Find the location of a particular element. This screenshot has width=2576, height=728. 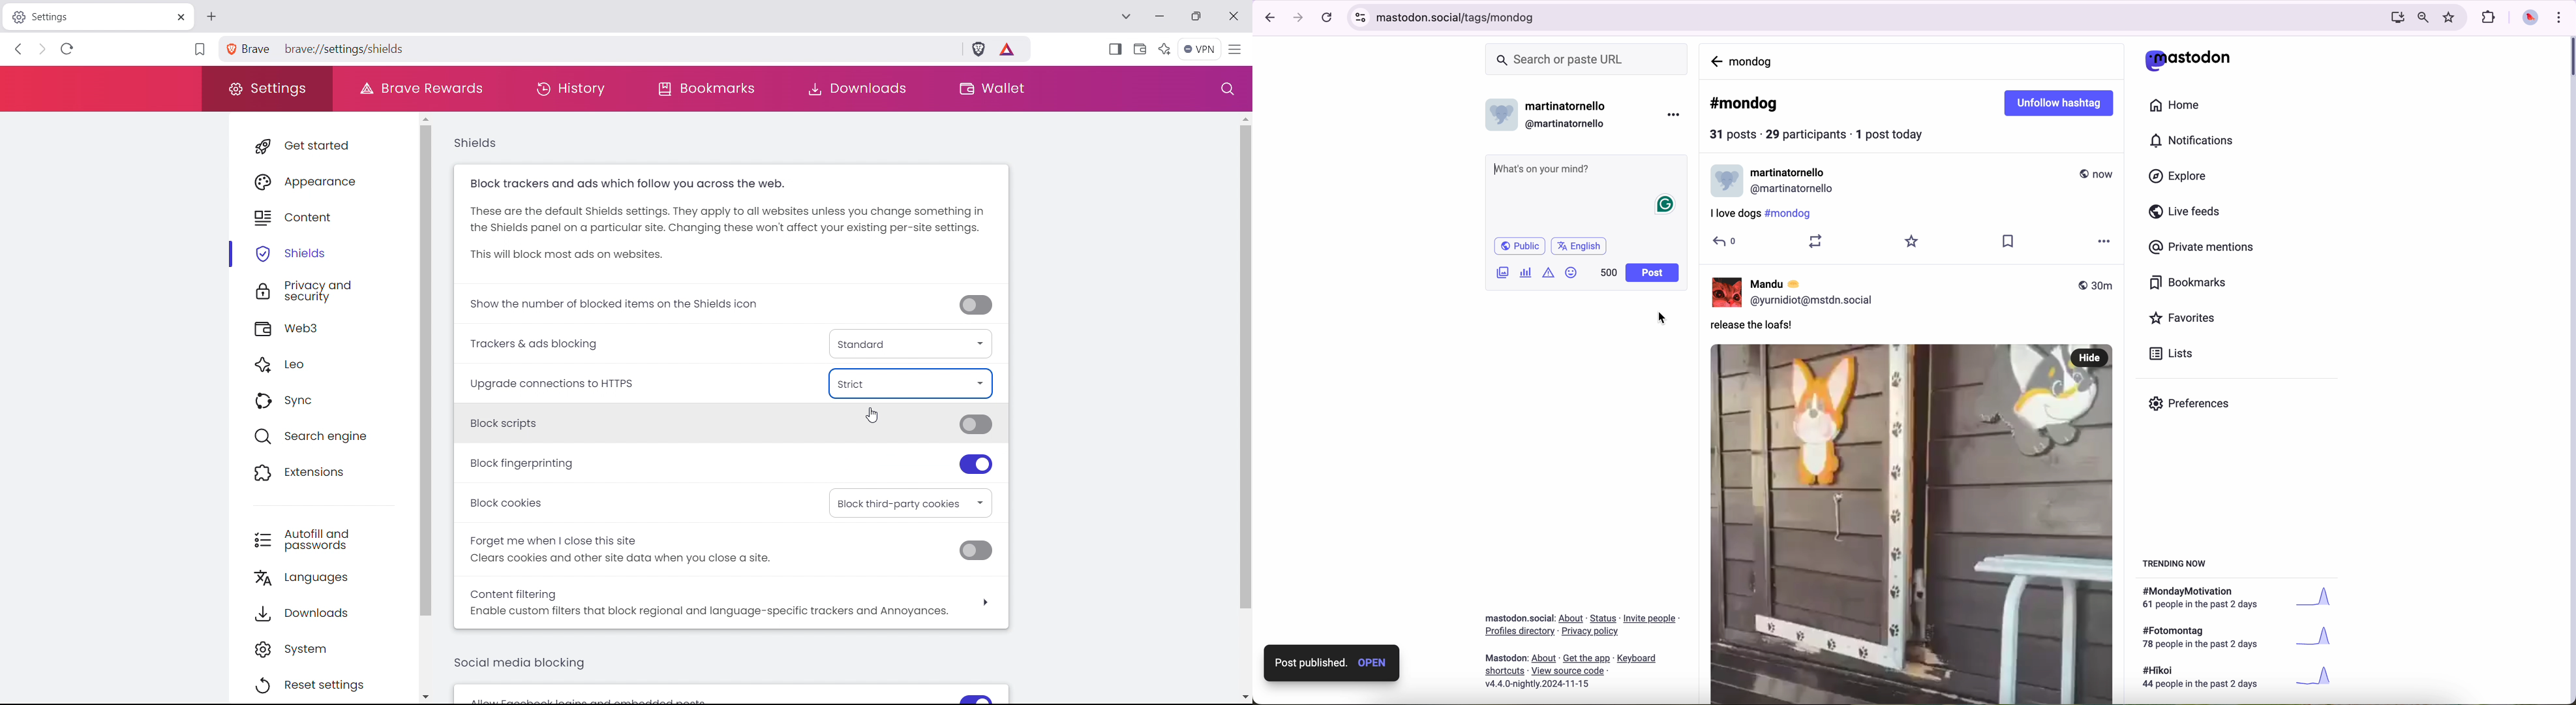

#dogs is located at coordinates (1728, 653).